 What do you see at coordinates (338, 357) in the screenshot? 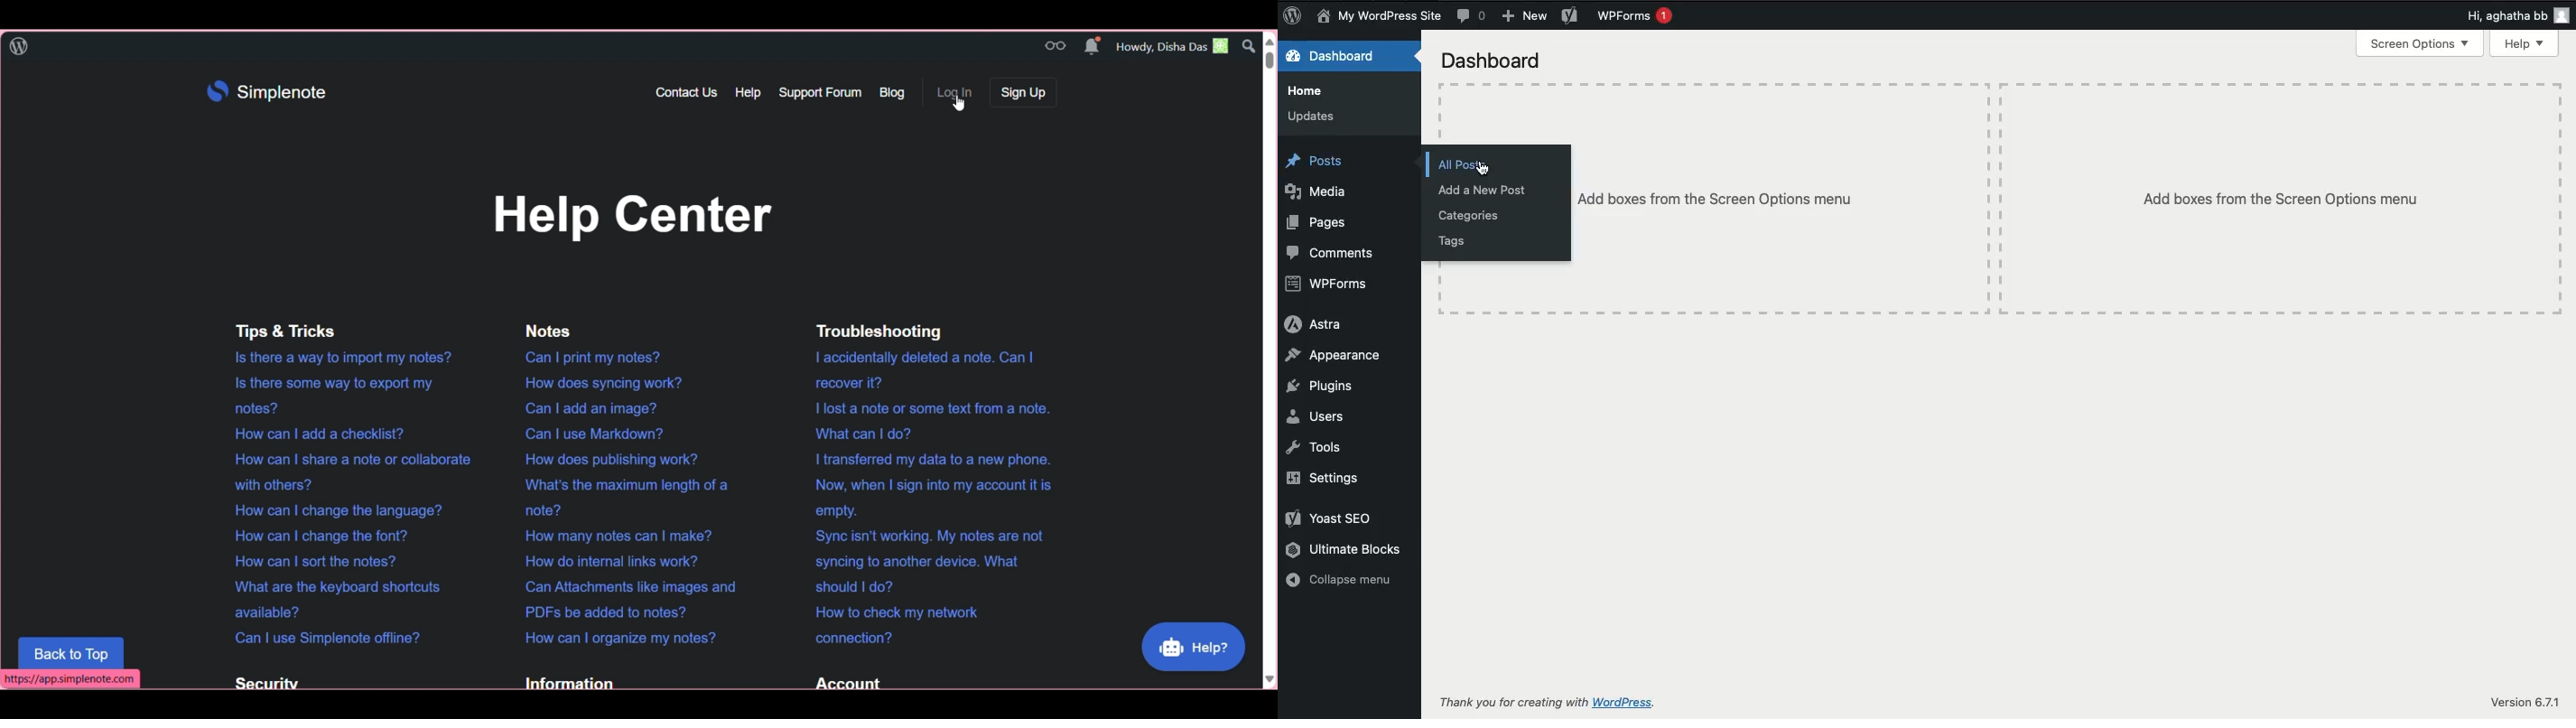
I see `Is there a way to import my notes?` at bounding box center [338, 357].